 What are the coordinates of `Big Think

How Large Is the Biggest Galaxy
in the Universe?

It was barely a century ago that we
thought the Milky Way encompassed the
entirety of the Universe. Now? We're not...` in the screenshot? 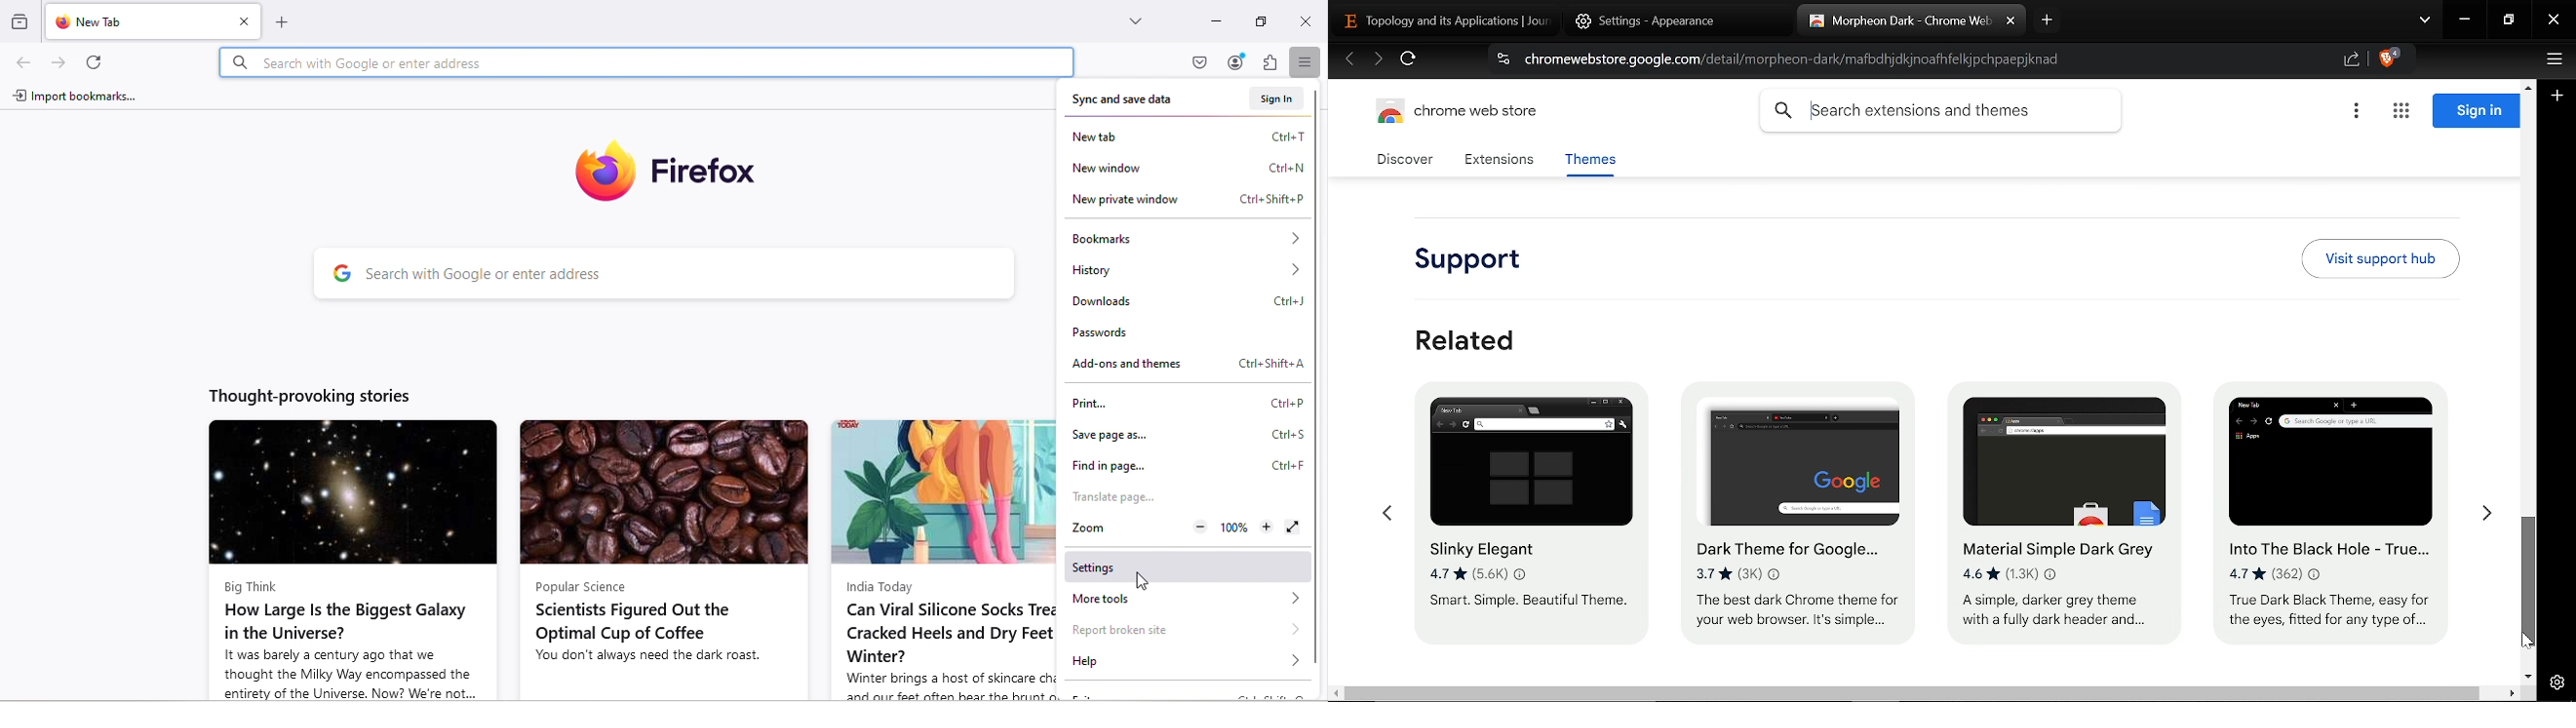 It's located at (348, 638).